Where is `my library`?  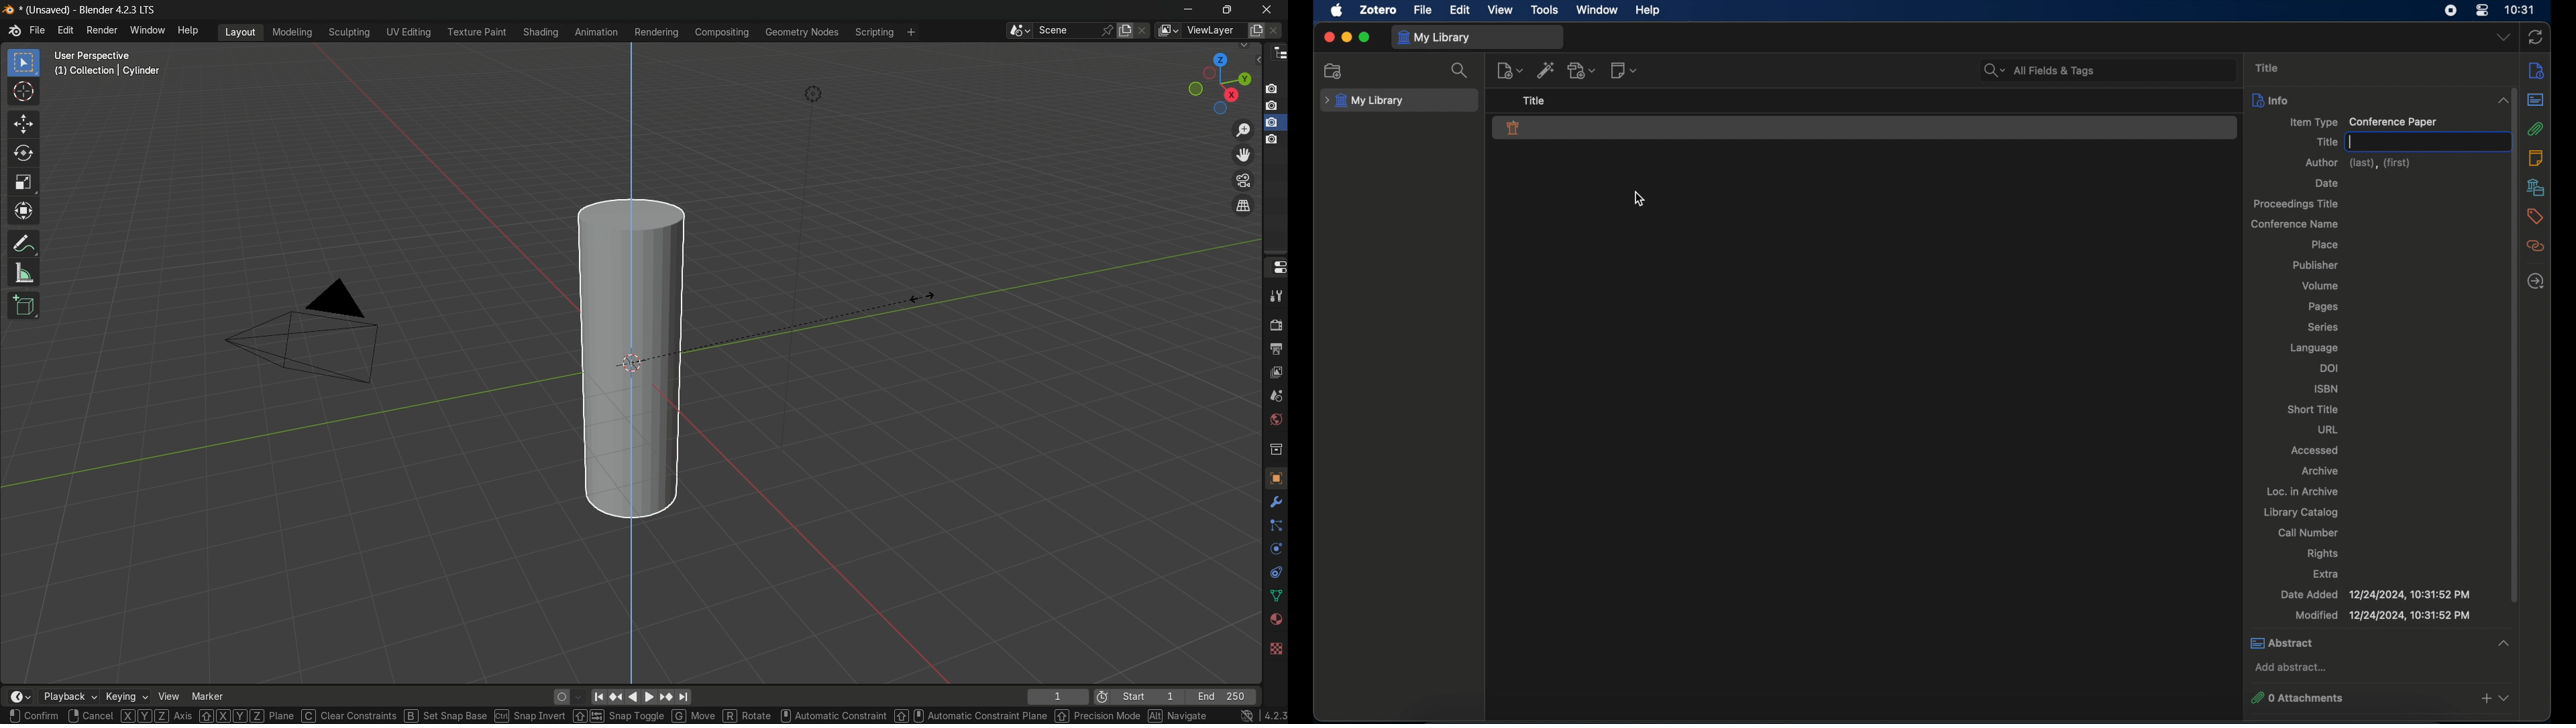
my library is located at coordinates (1364, 101).